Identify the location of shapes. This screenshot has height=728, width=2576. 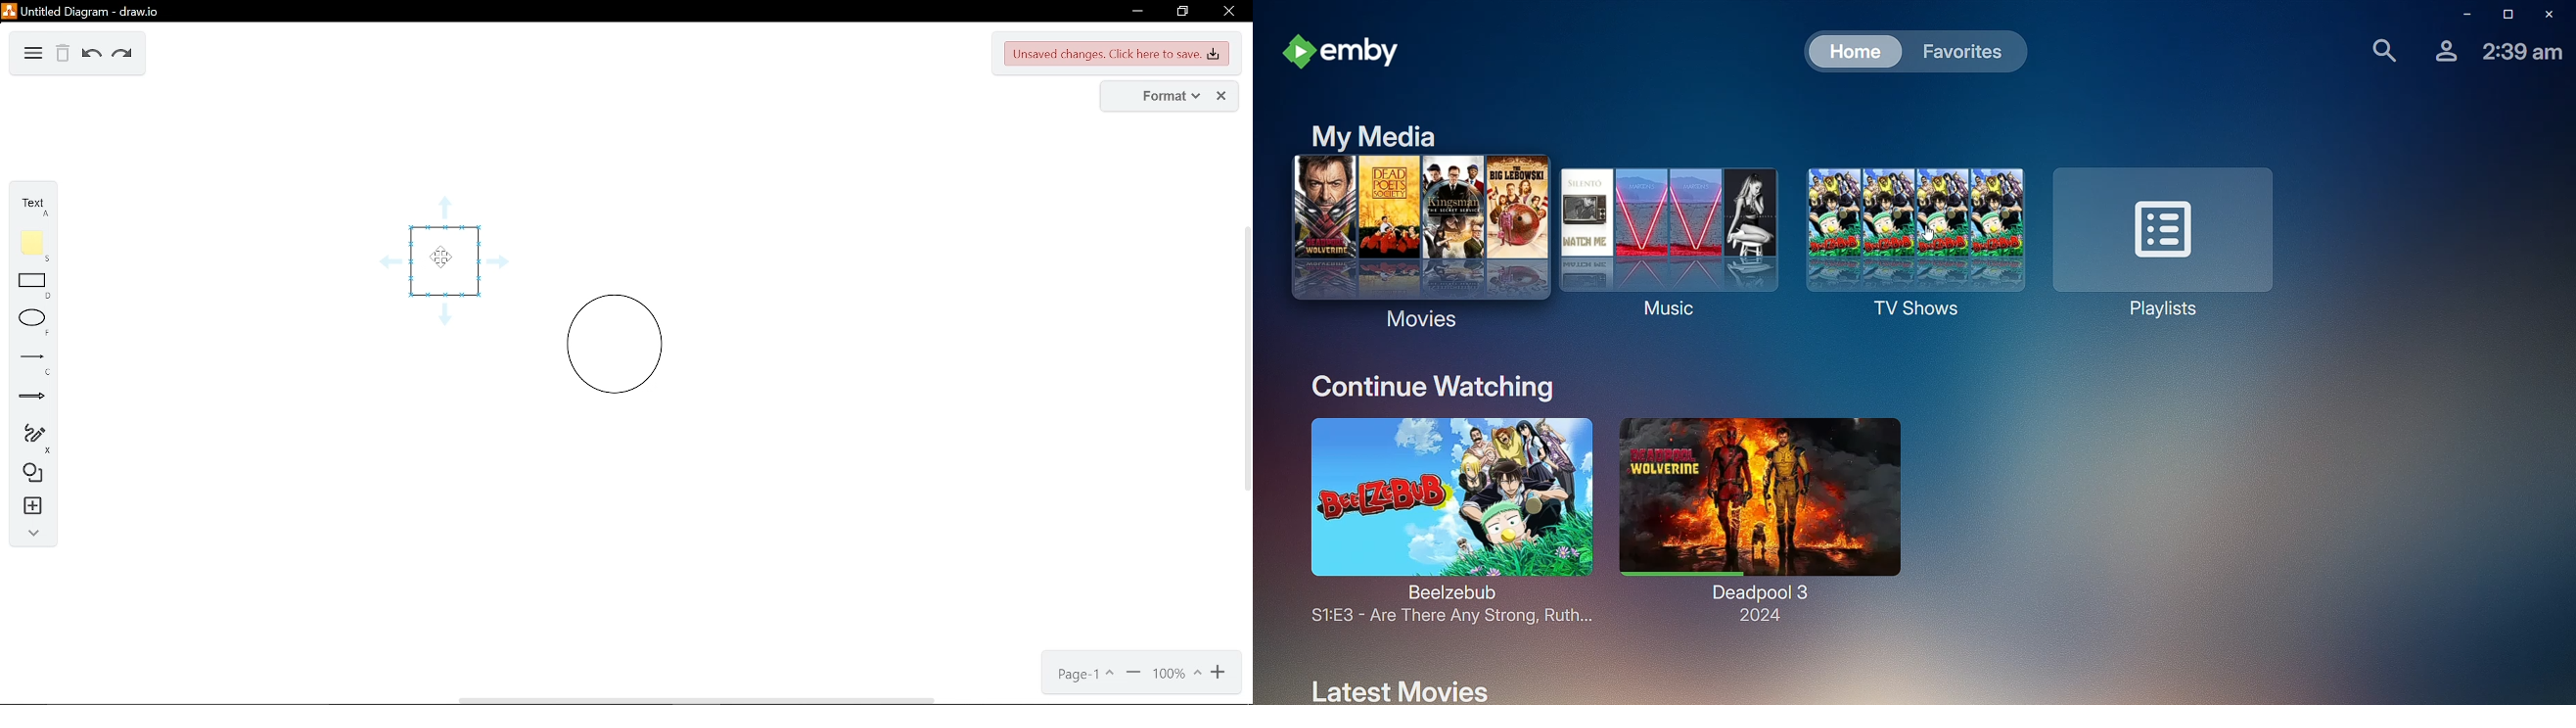
(29, 474).